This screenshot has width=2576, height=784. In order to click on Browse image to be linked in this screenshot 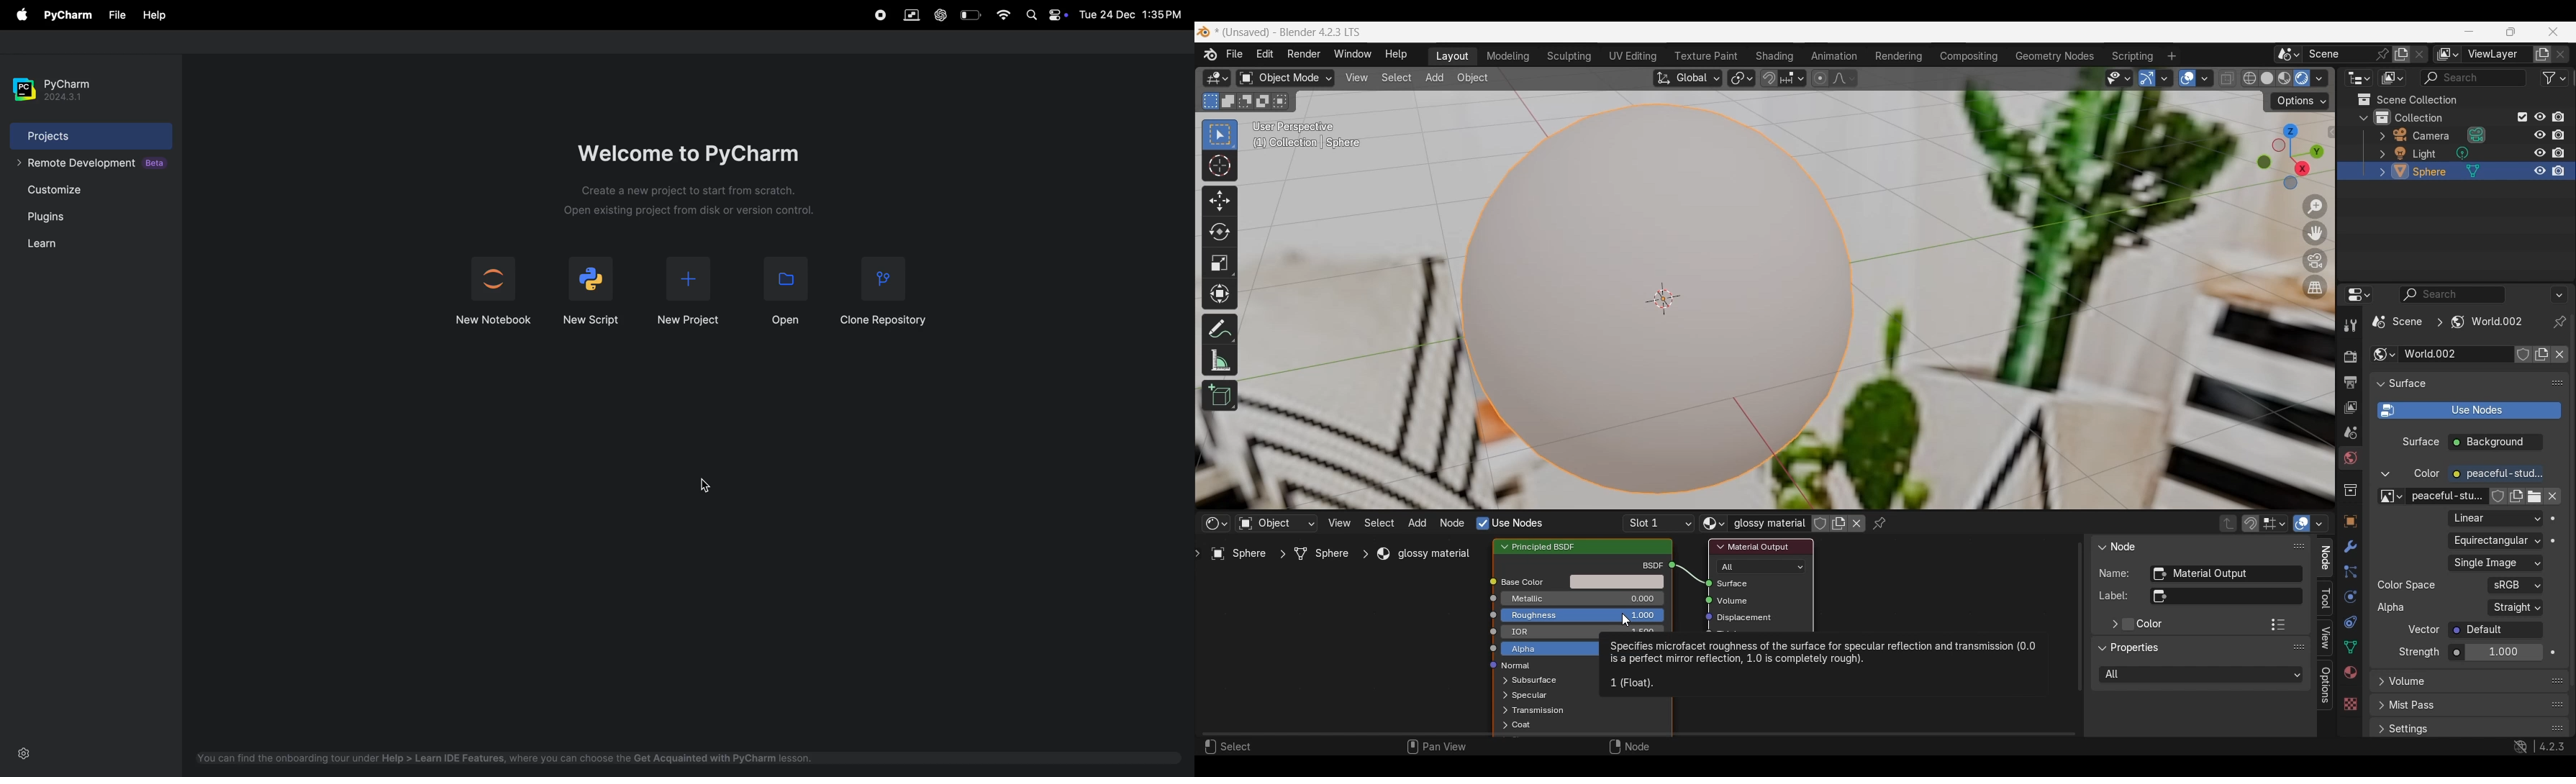, I will do `click(2392, 496)`.